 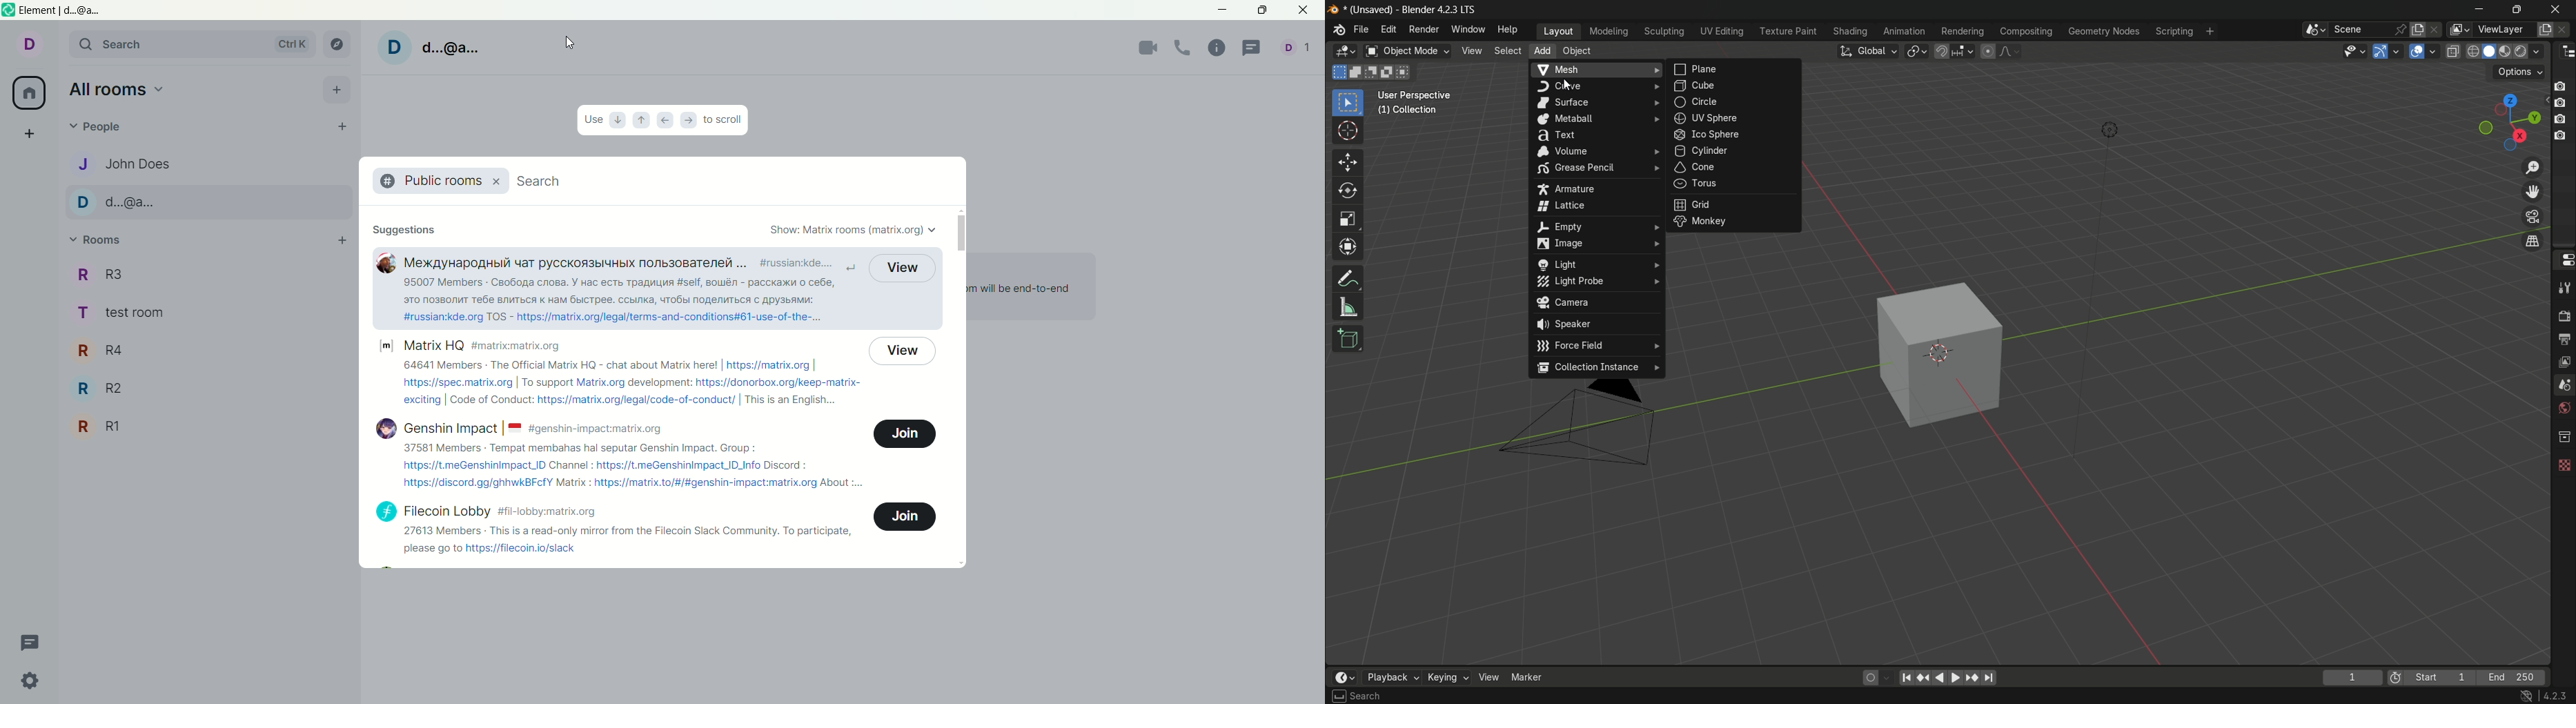 What do you see at coordinates (340, 125) in the screenshot?
I see `start chat` at bounding box center [340, 125].